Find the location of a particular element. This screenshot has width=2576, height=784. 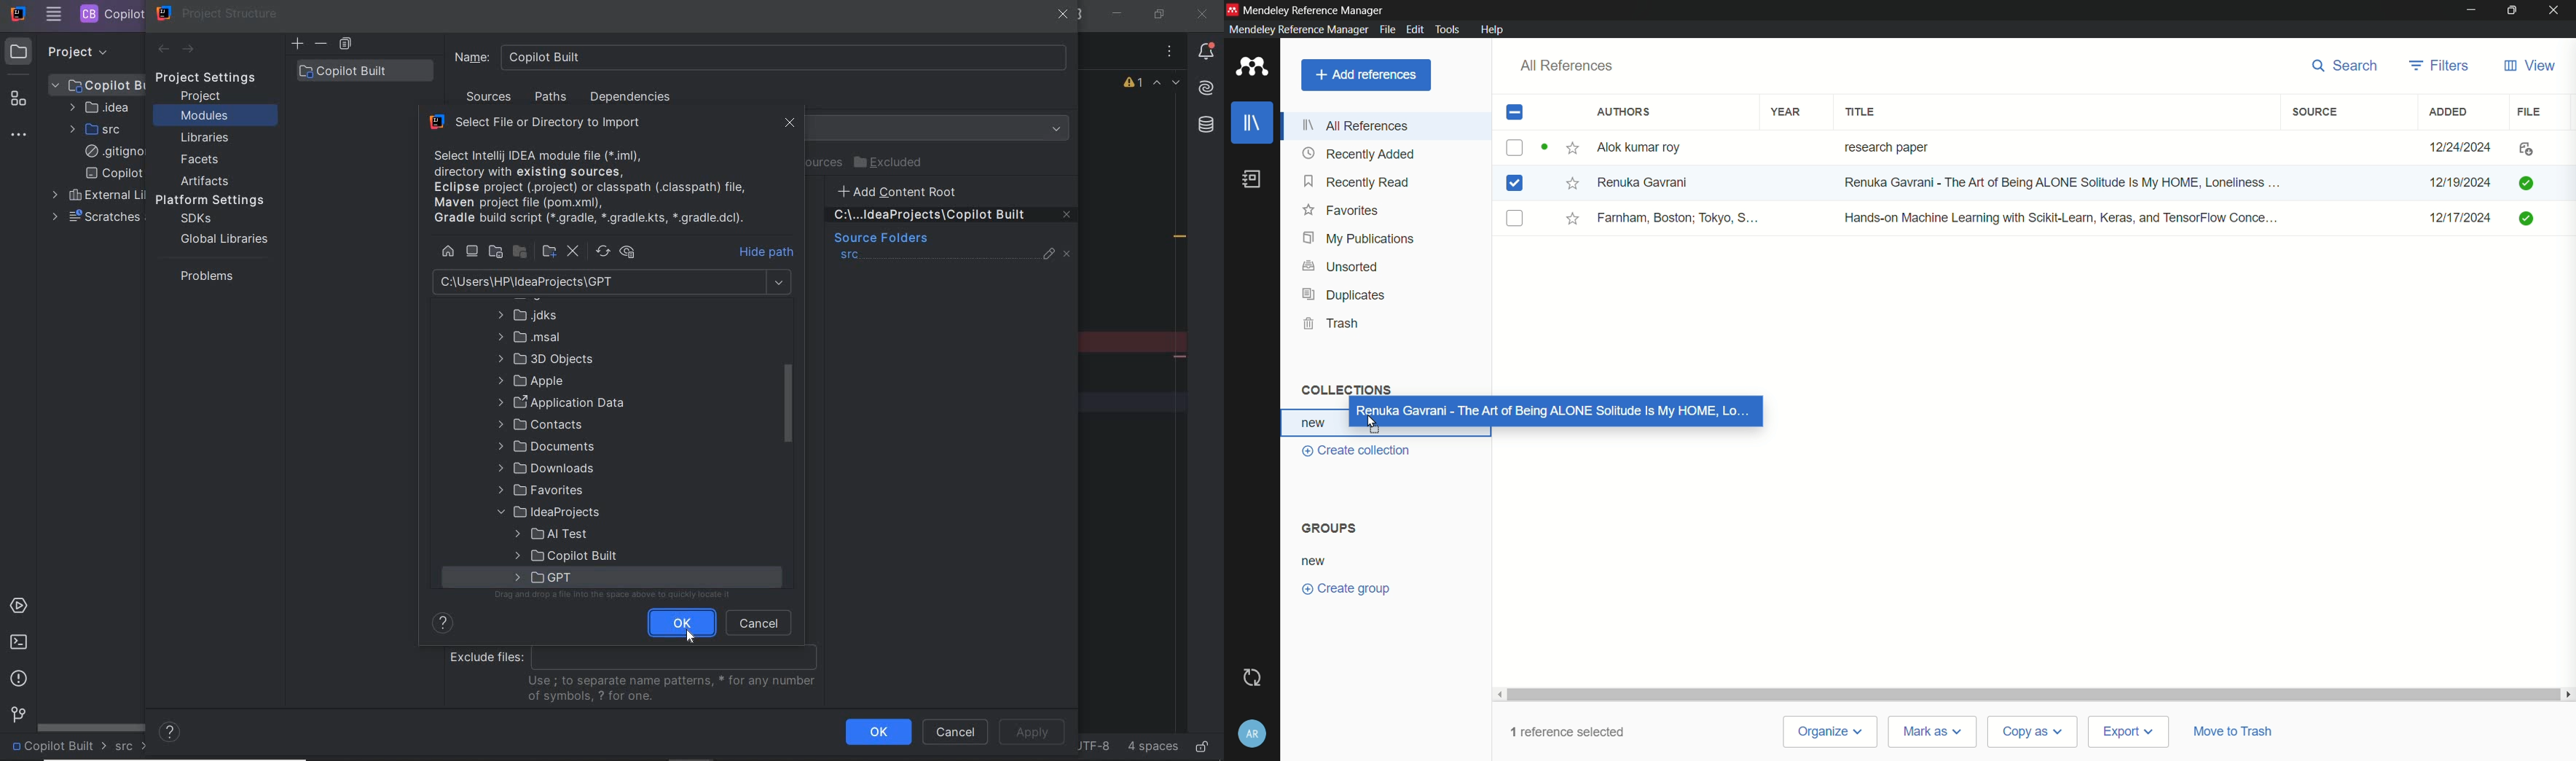

tools menu is located at coordinates (1447, 30).